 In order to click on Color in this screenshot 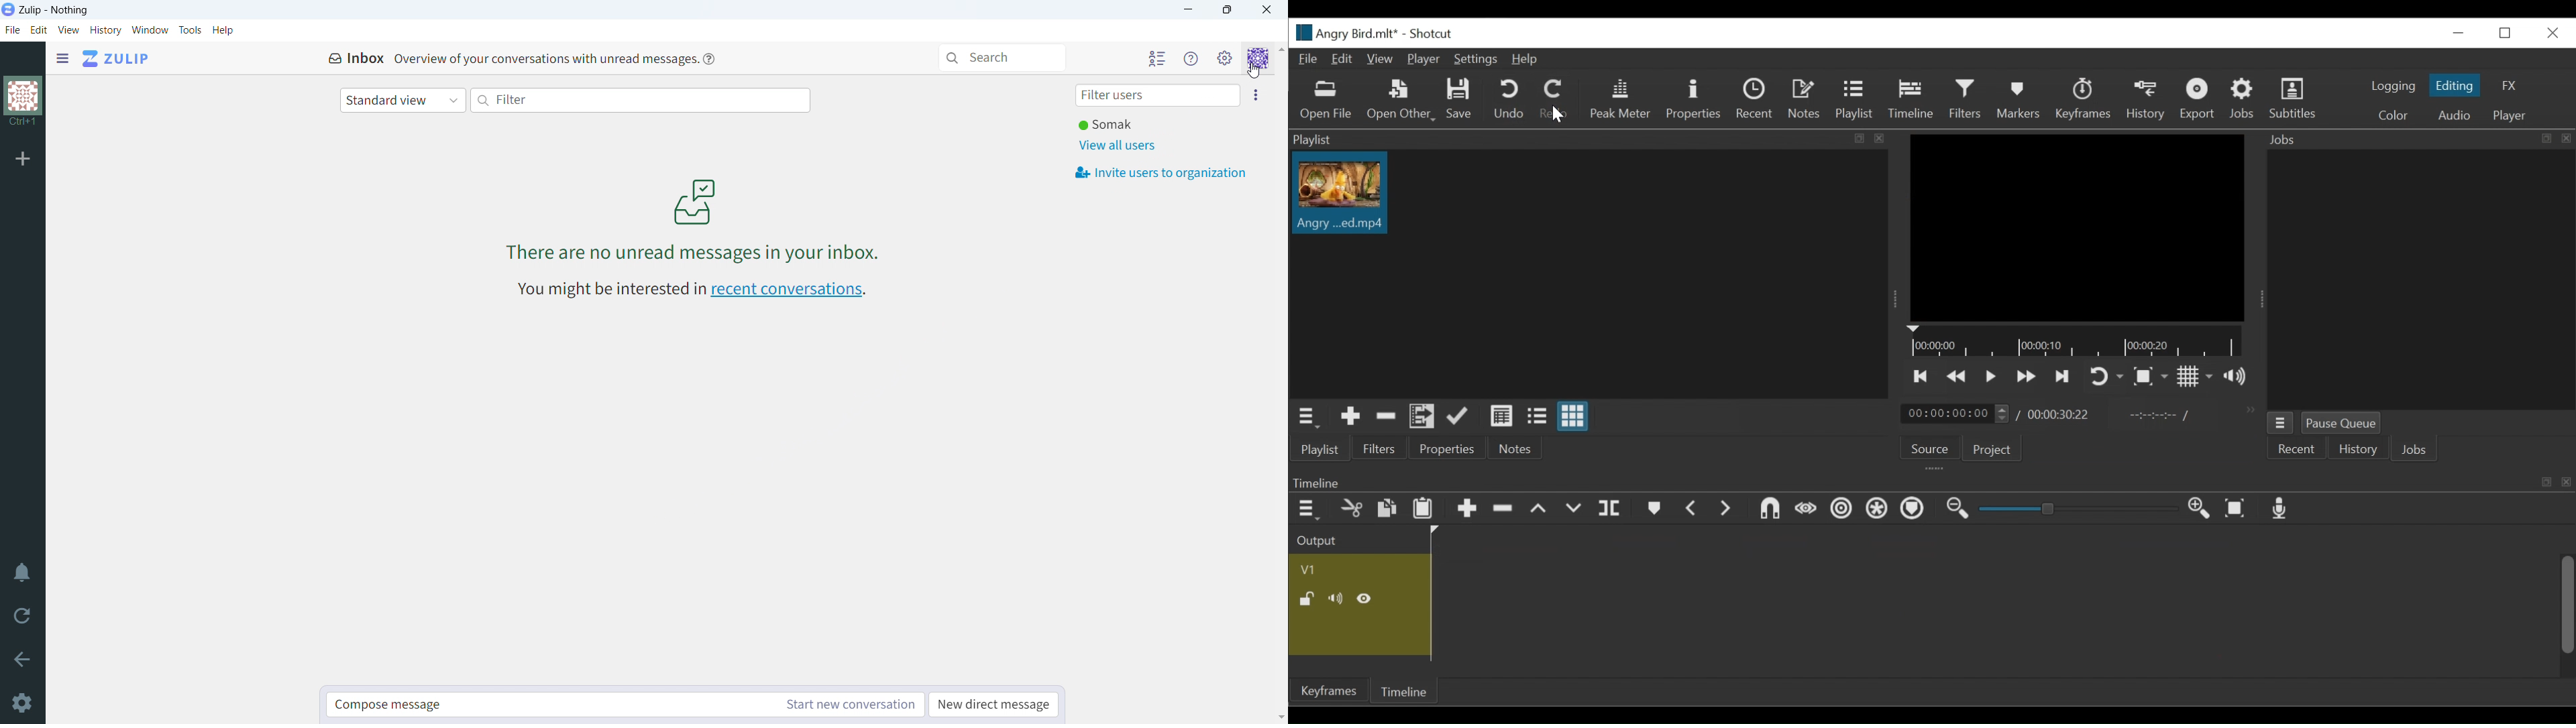, I will do `click(2392, 115)`.